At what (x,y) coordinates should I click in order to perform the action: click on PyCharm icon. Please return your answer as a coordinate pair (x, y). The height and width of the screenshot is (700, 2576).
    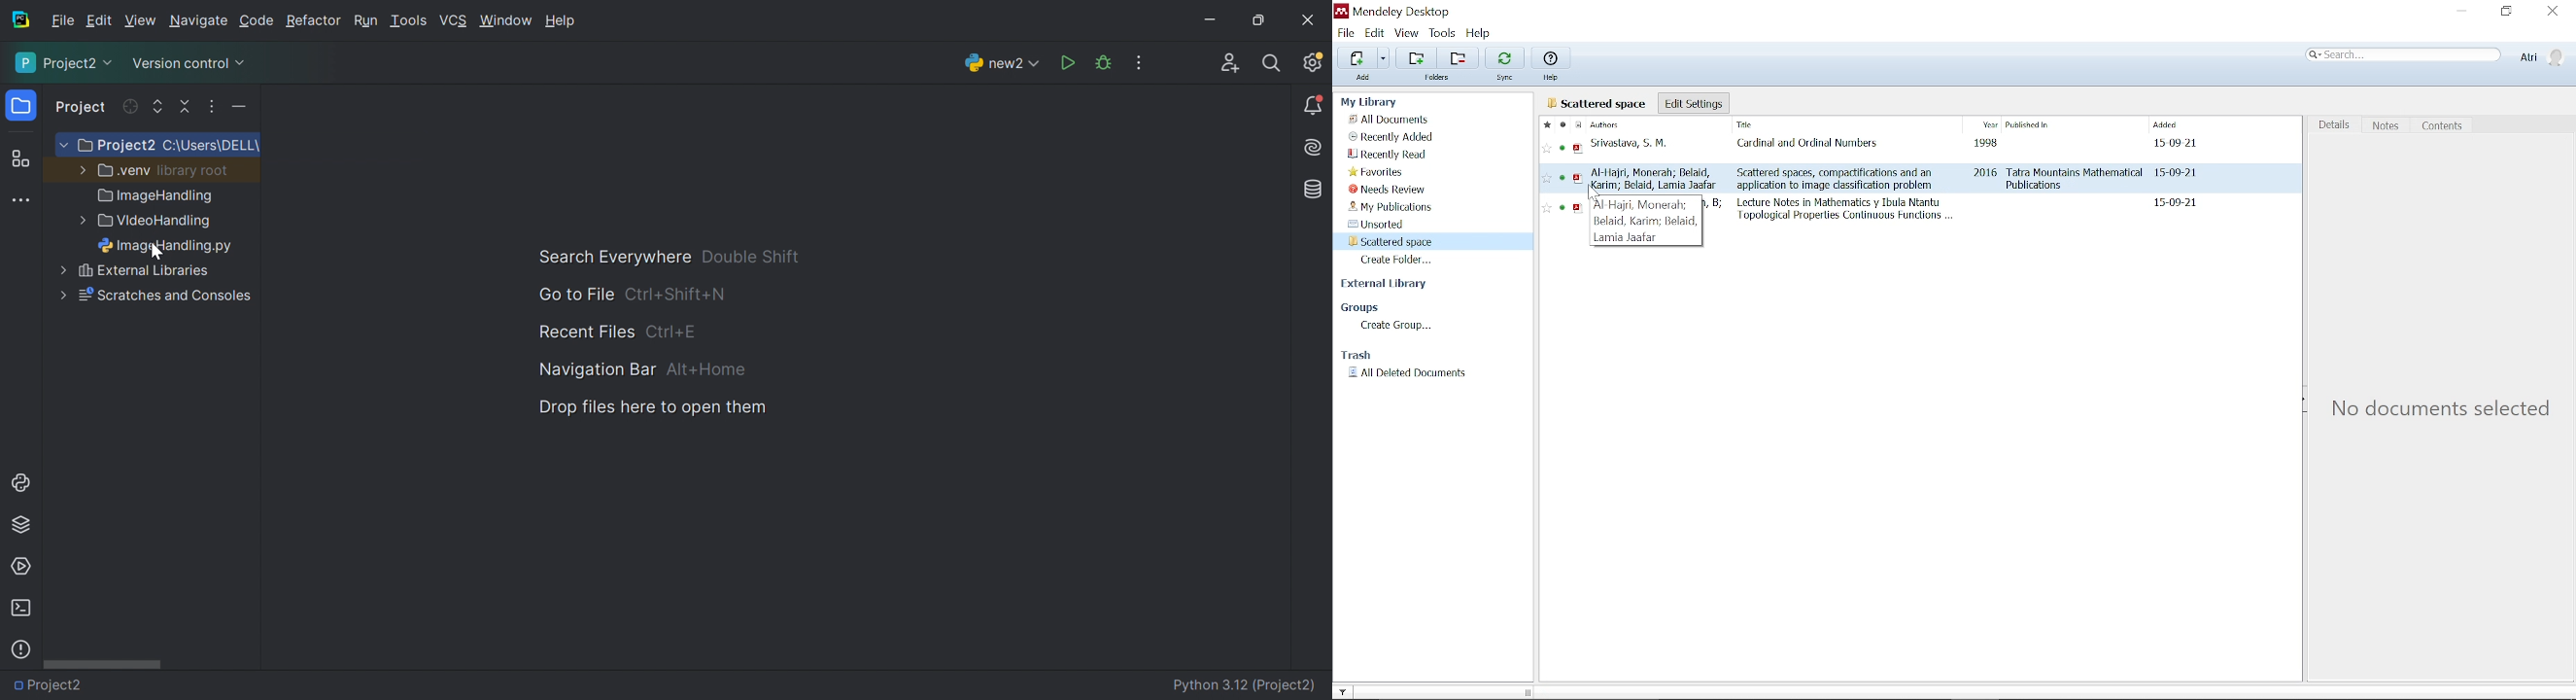
    Looking at the image, I should click on (19, 20).